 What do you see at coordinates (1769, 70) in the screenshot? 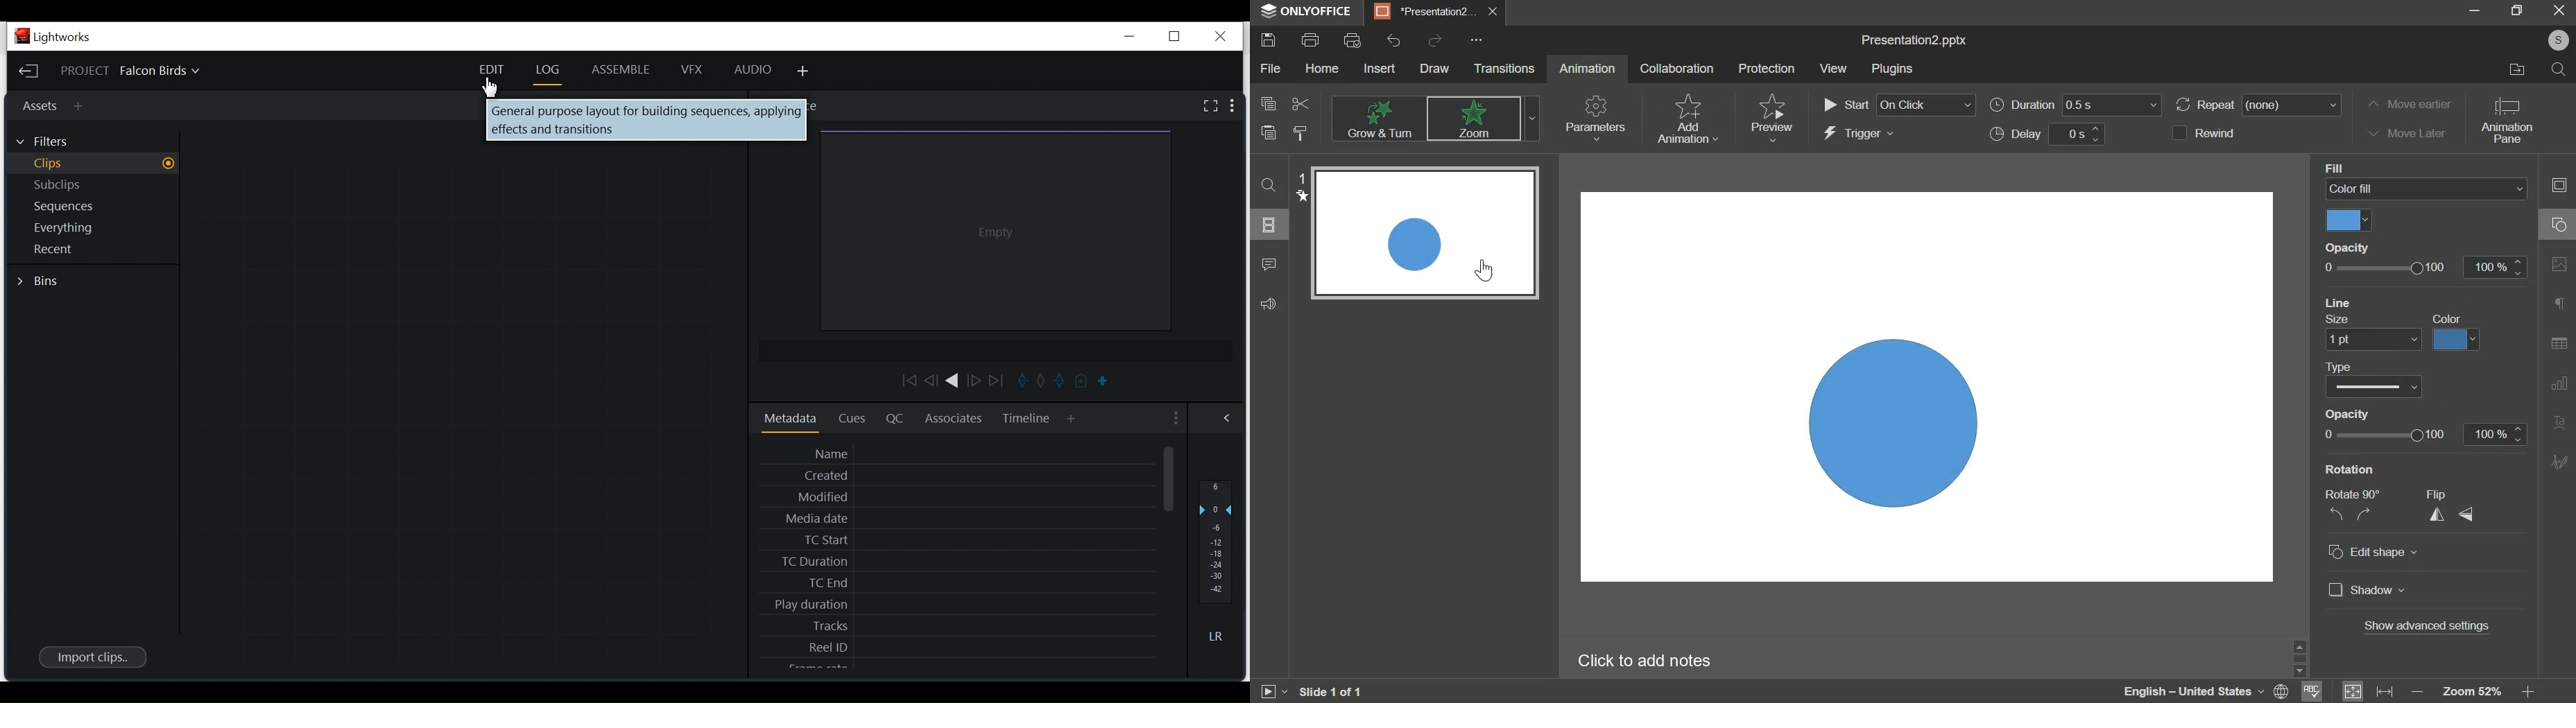
I see `Protection` at bounding box center [1769, 70].